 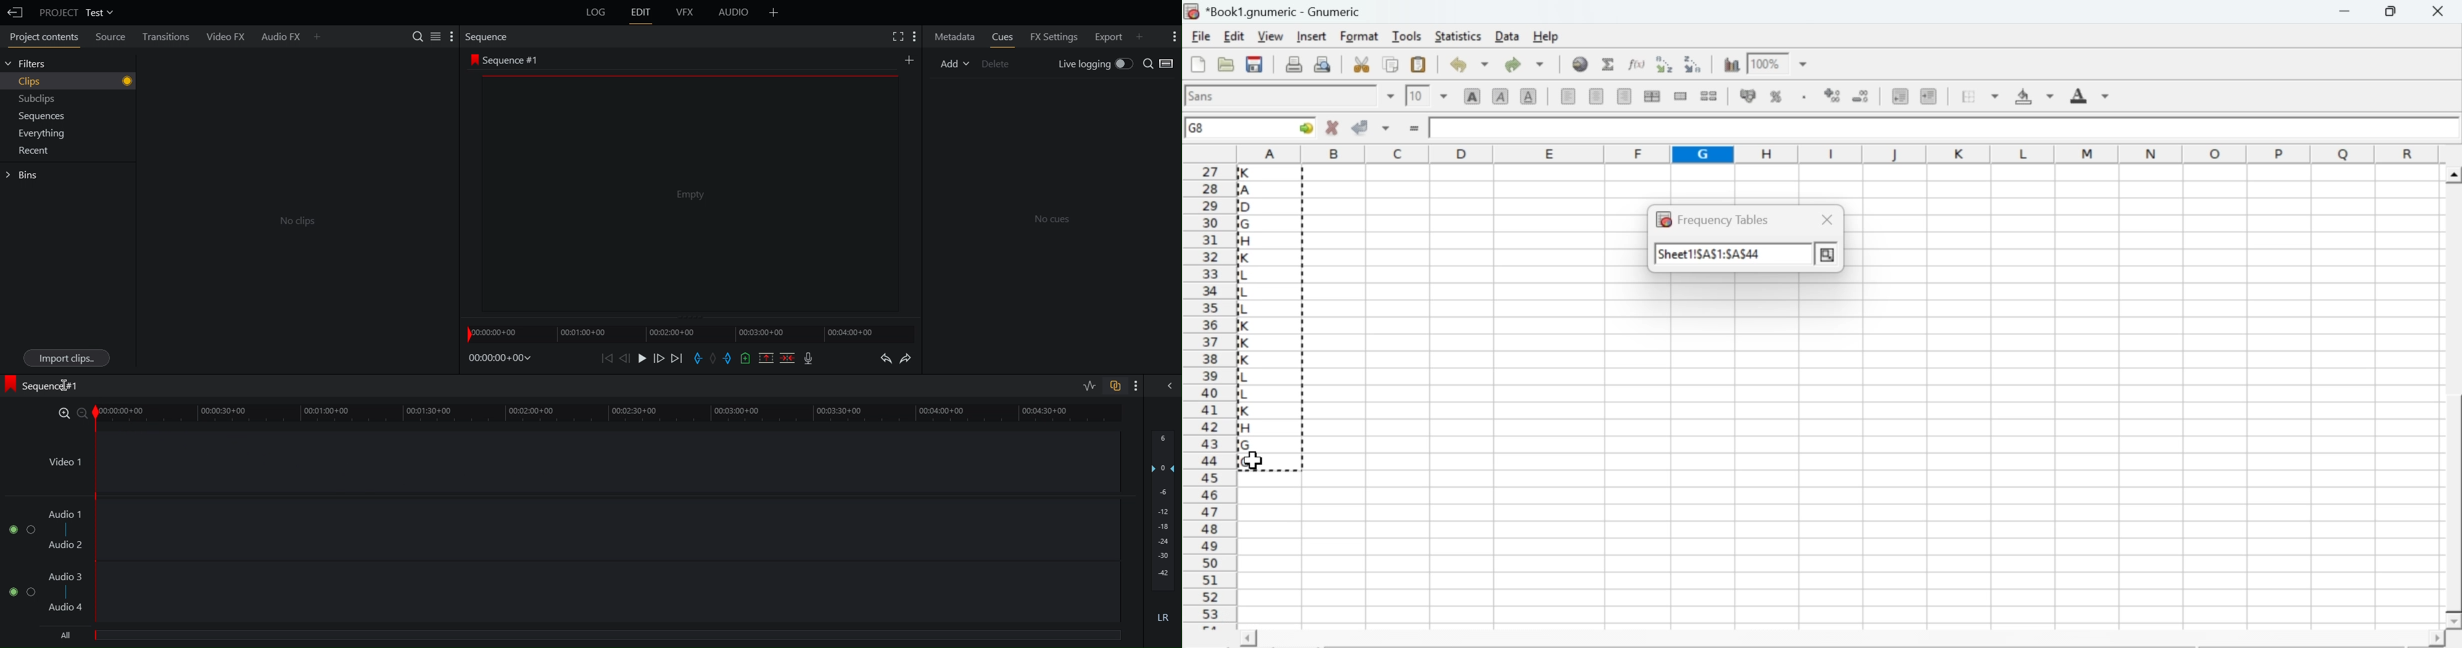 What do you see at coordinates (1095, 63) in the screenshot?
I see `Live logging` at bounding box center [1095, 63].